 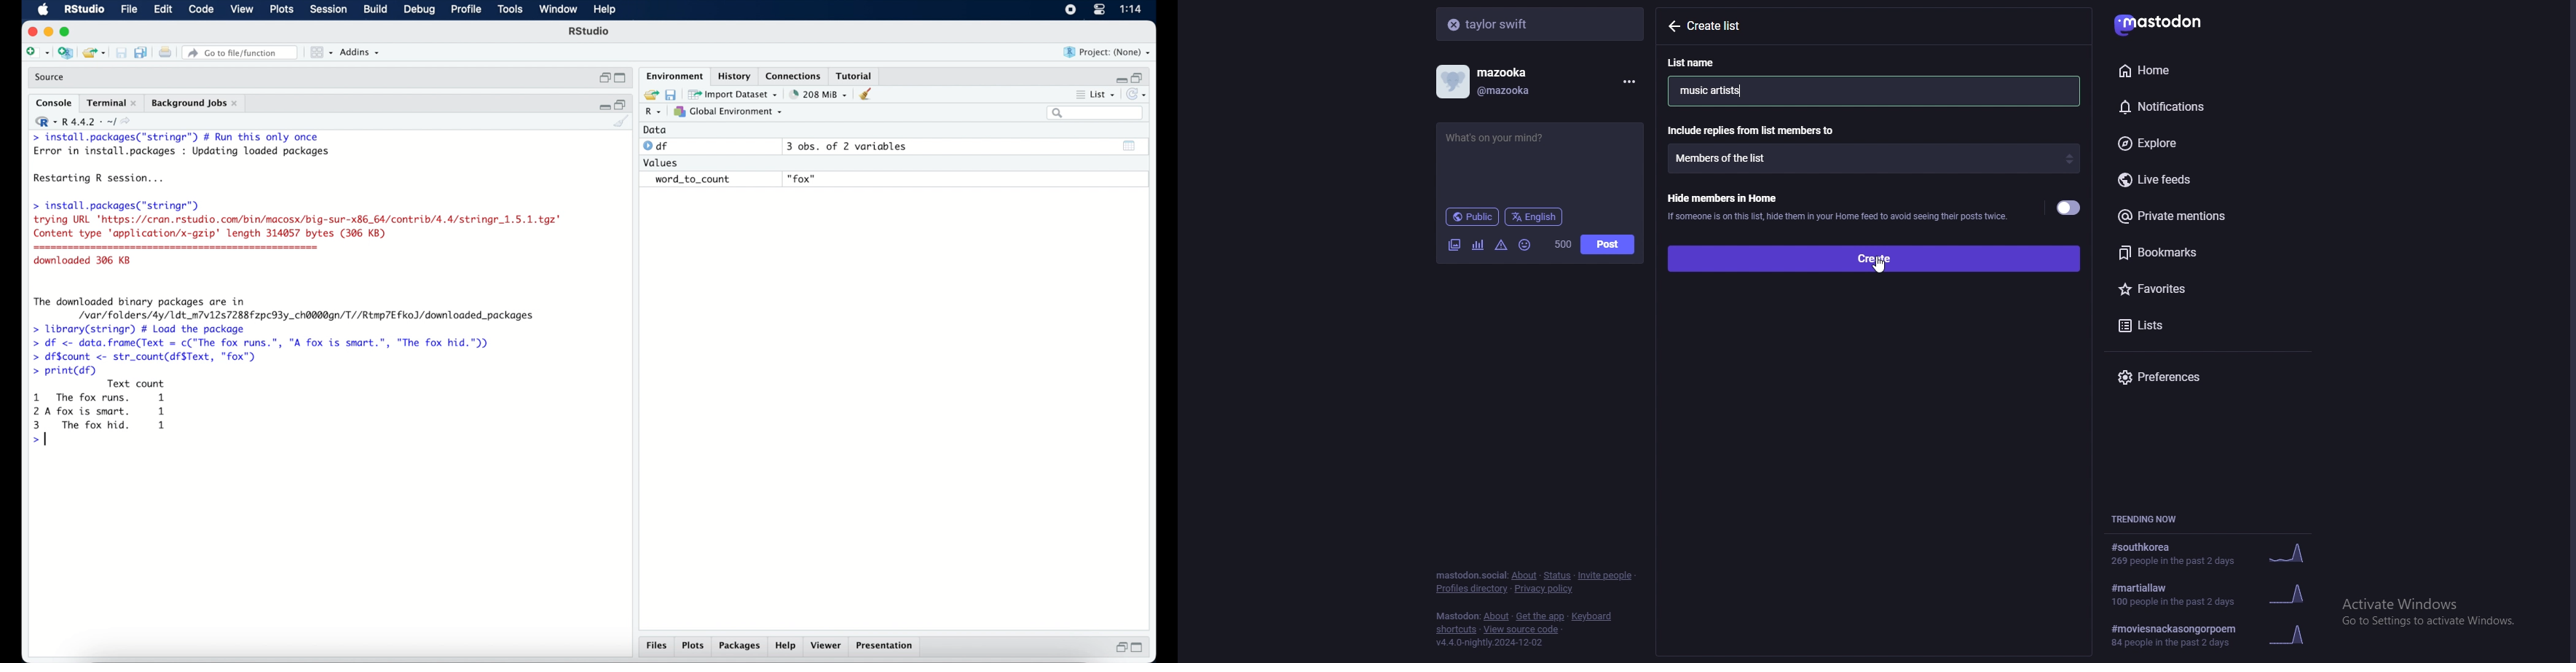 What do you see at coordinates (1138, 95) in the screenshot?
I see `refresh` at bounding box center [1138, 95].